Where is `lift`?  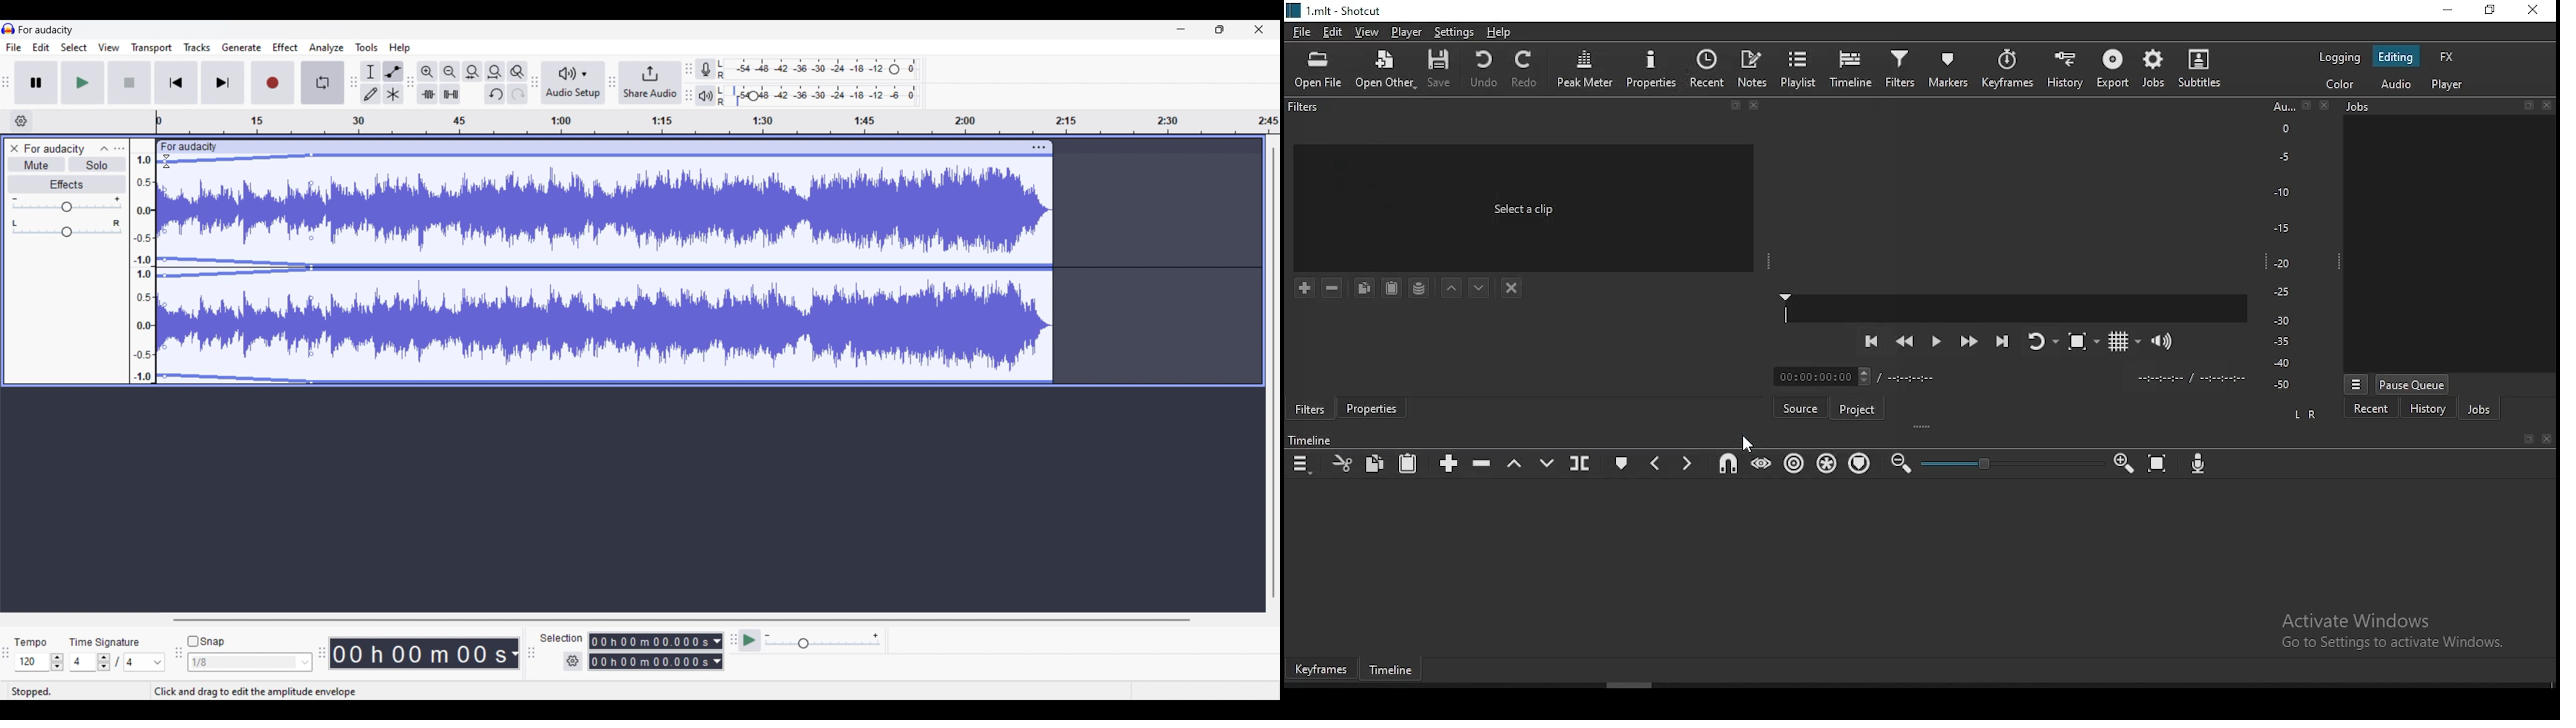 lift is located at coordinates (1515, 463).